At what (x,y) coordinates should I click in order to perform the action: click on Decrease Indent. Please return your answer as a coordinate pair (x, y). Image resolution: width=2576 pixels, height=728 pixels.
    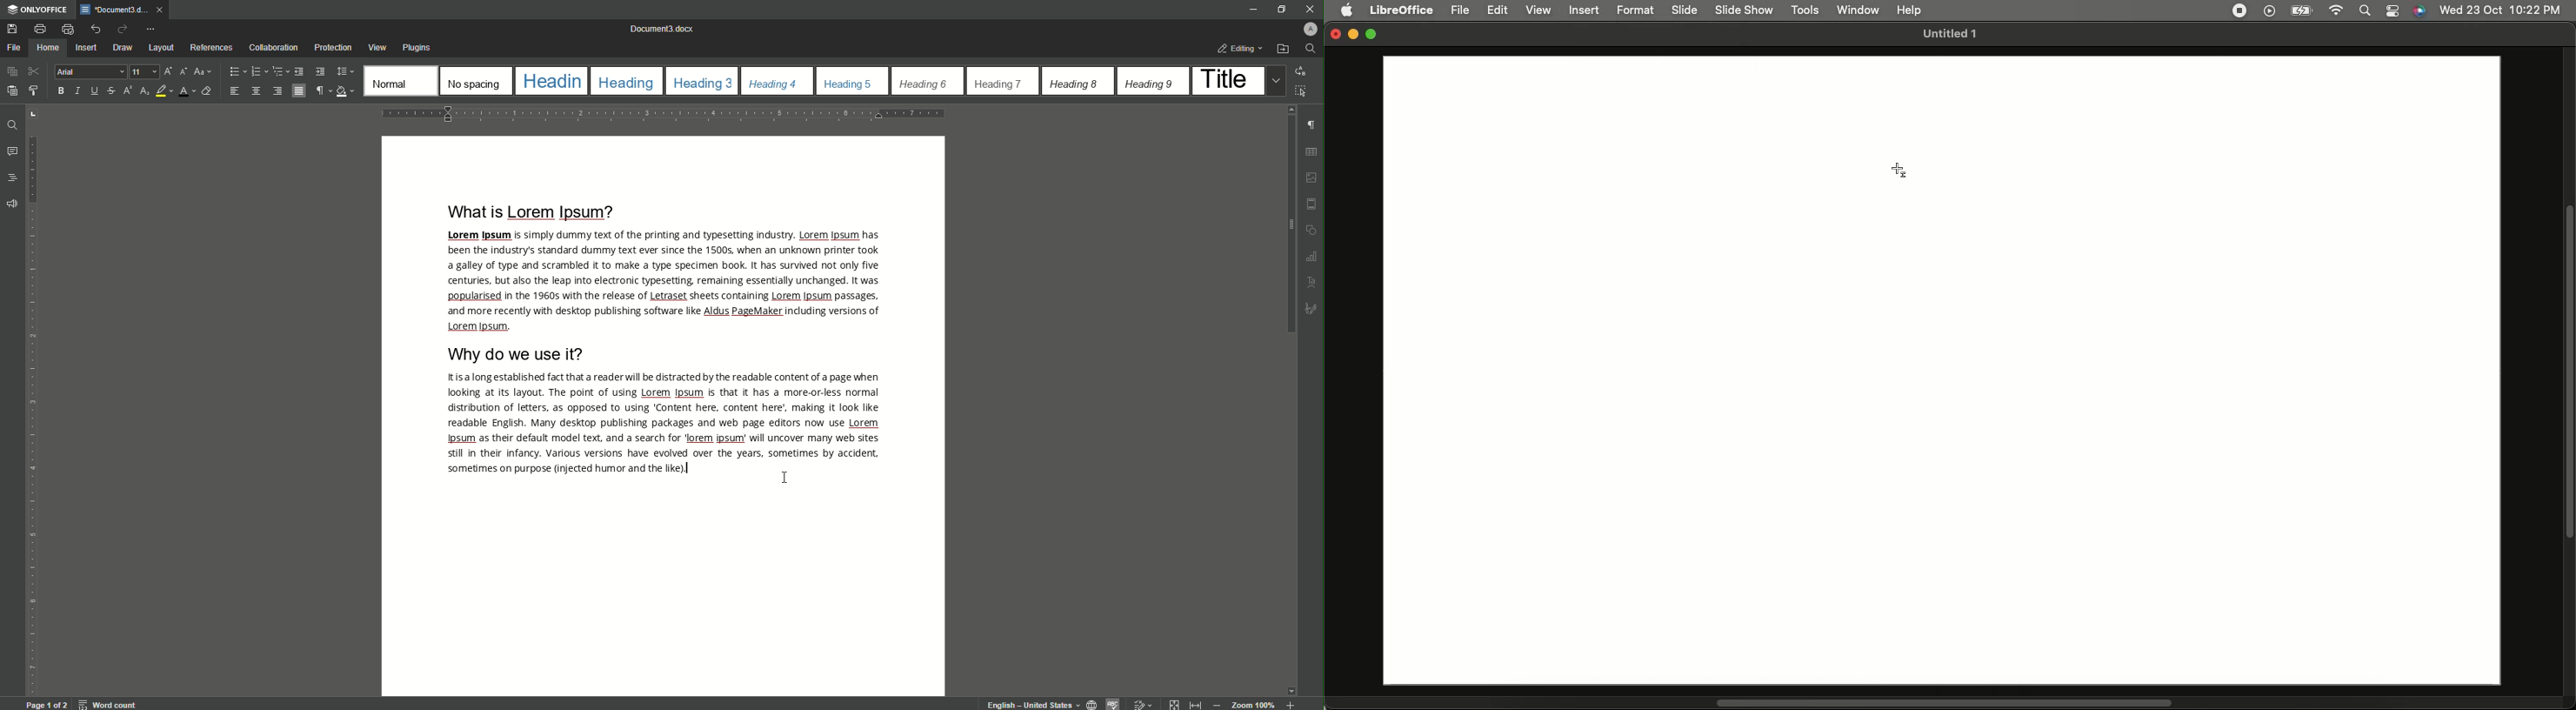
    Looking at the image, I should click on (300, 71).